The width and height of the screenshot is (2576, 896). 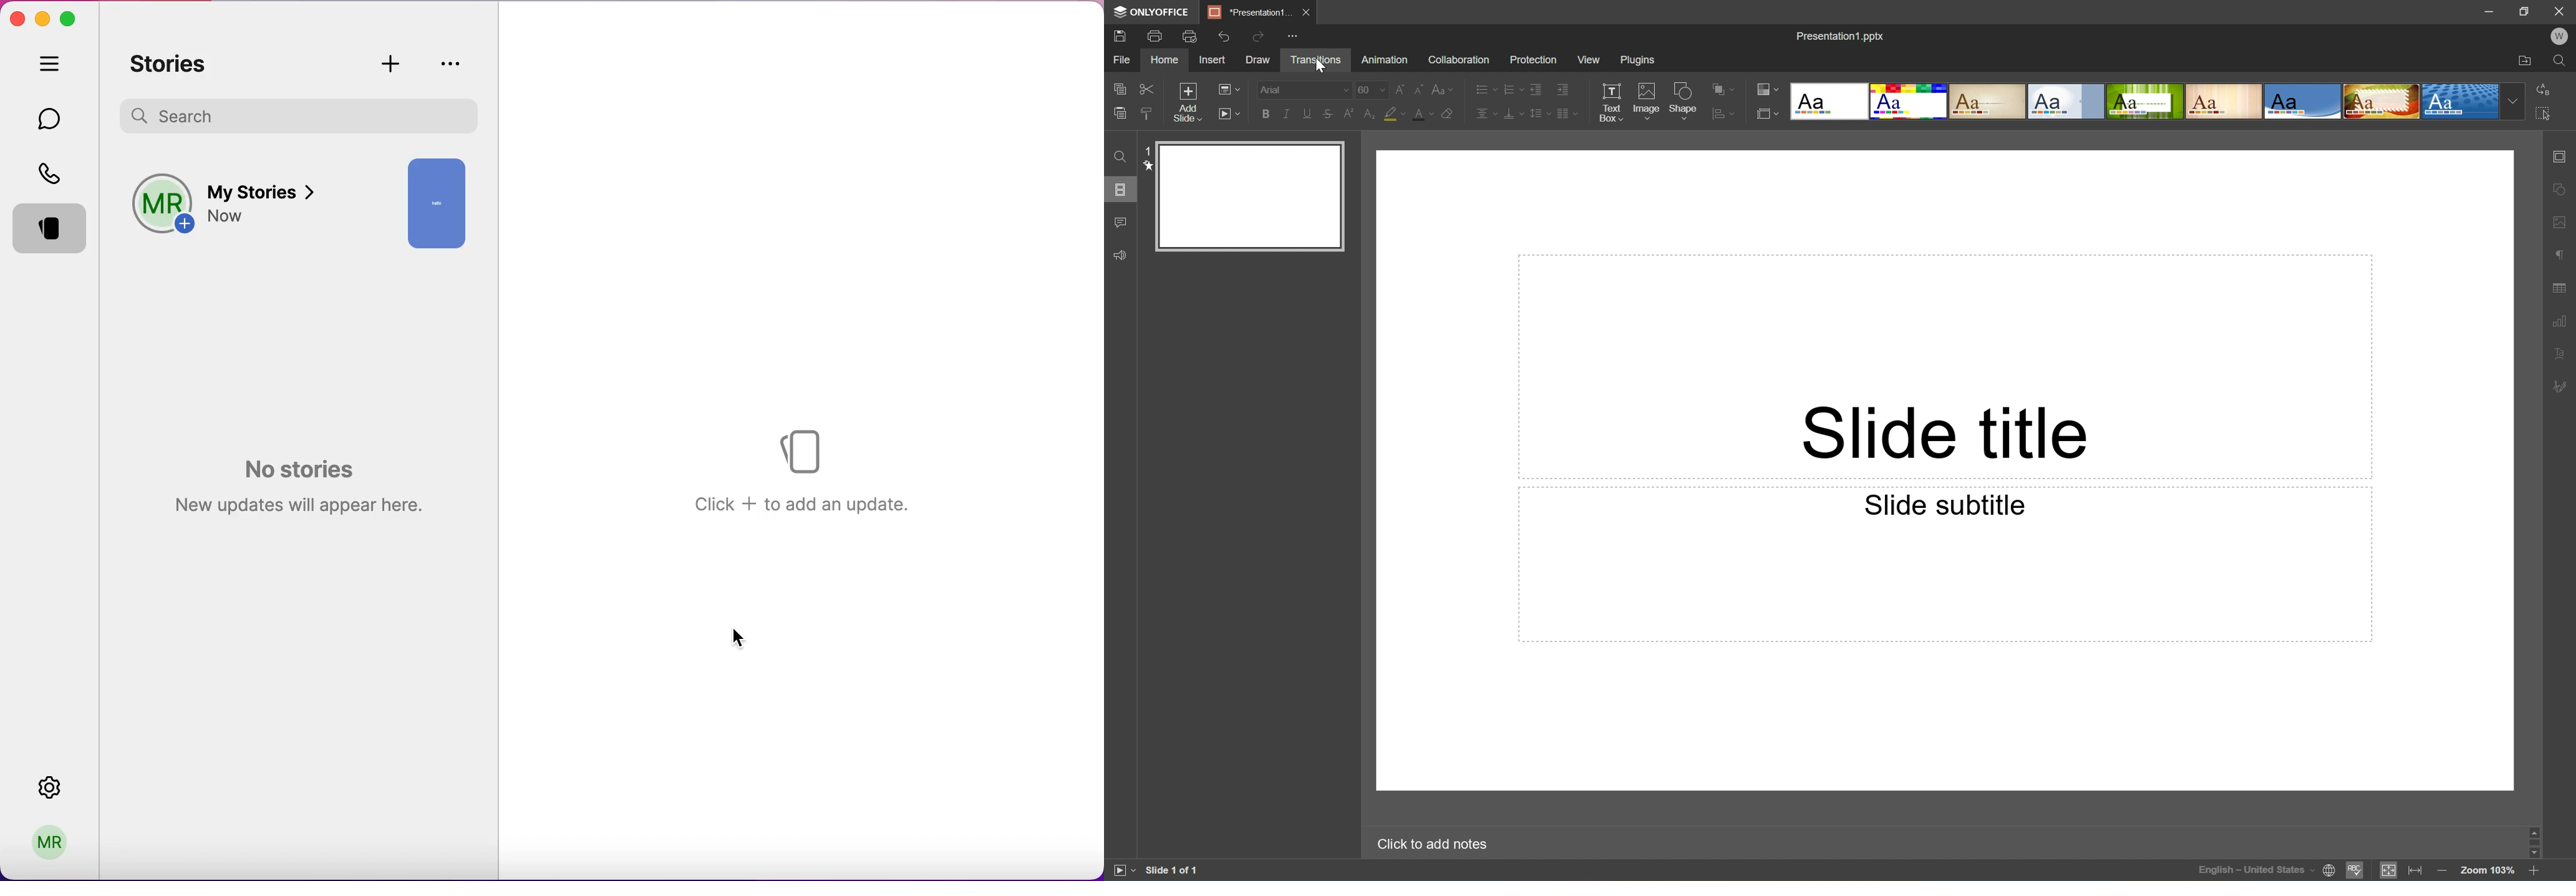 What do you see at coordinates (437, 204) in the screenshot?
I see `uploaded story preview` at bounding box center [437, 204].